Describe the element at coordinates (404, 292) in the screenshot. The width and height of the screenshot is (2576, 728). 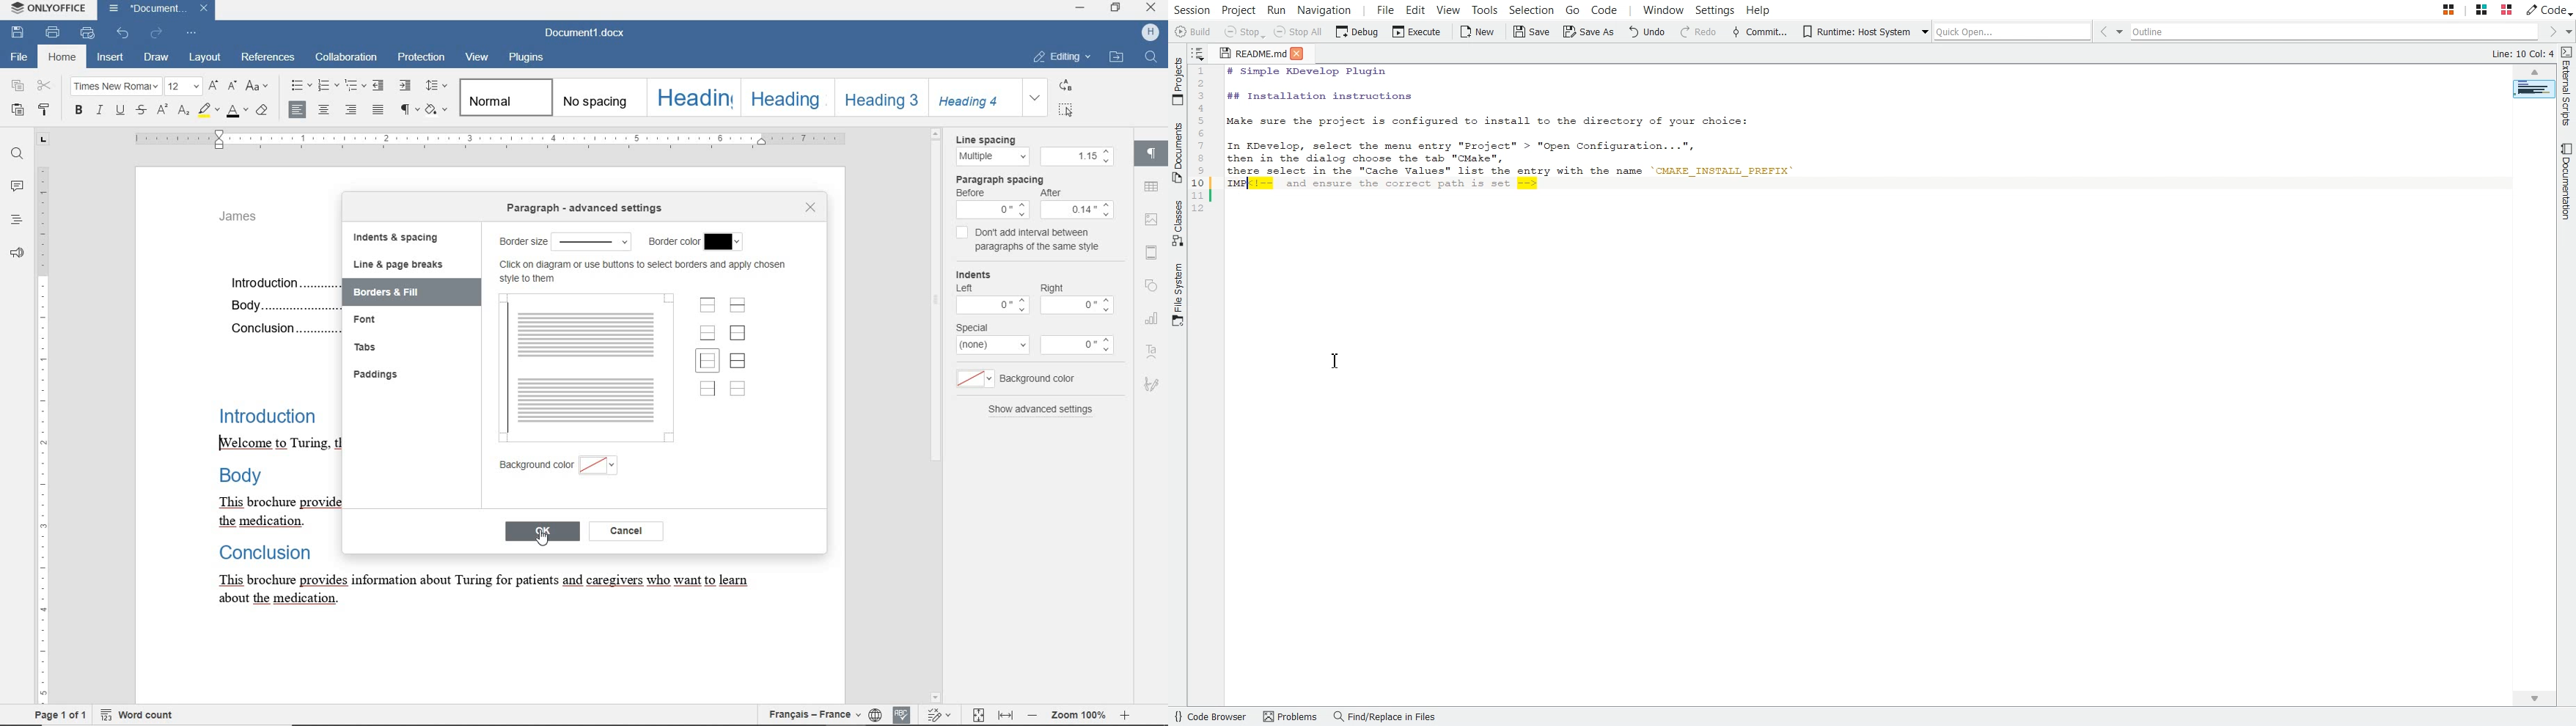
I see `borders & fill` at that location.